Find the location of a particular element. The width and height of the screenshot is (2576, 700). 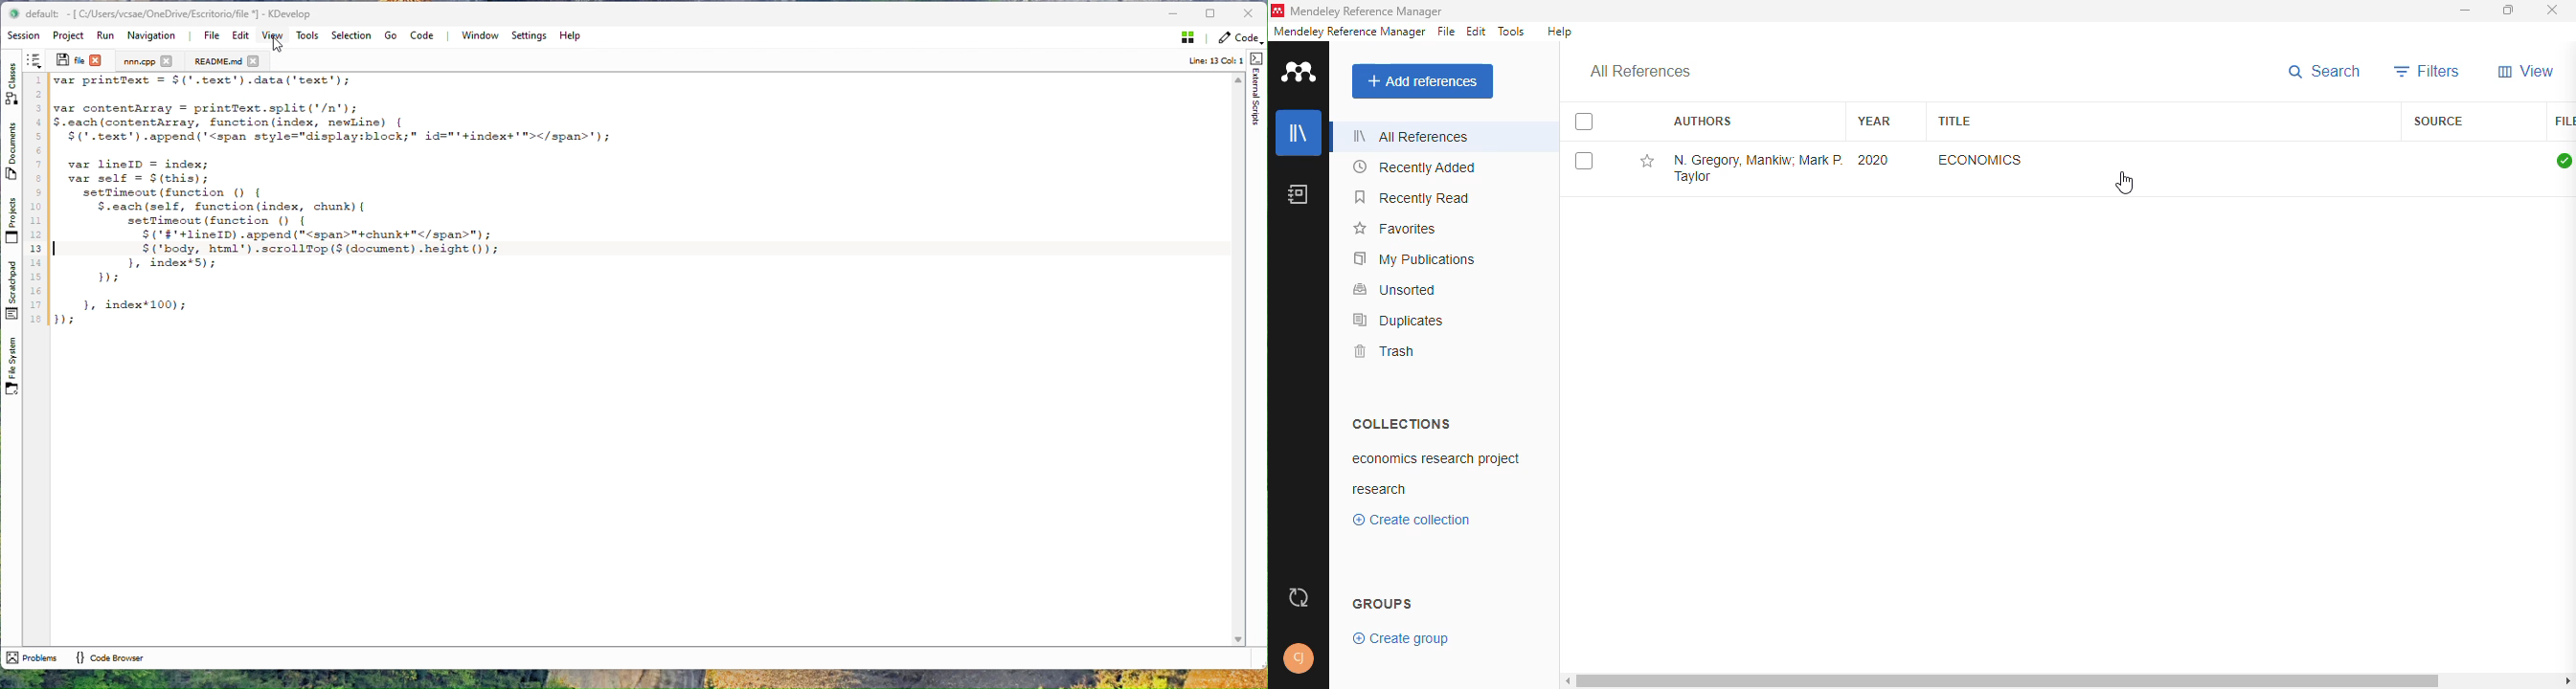

trash is located at coordinates (1383, 350).